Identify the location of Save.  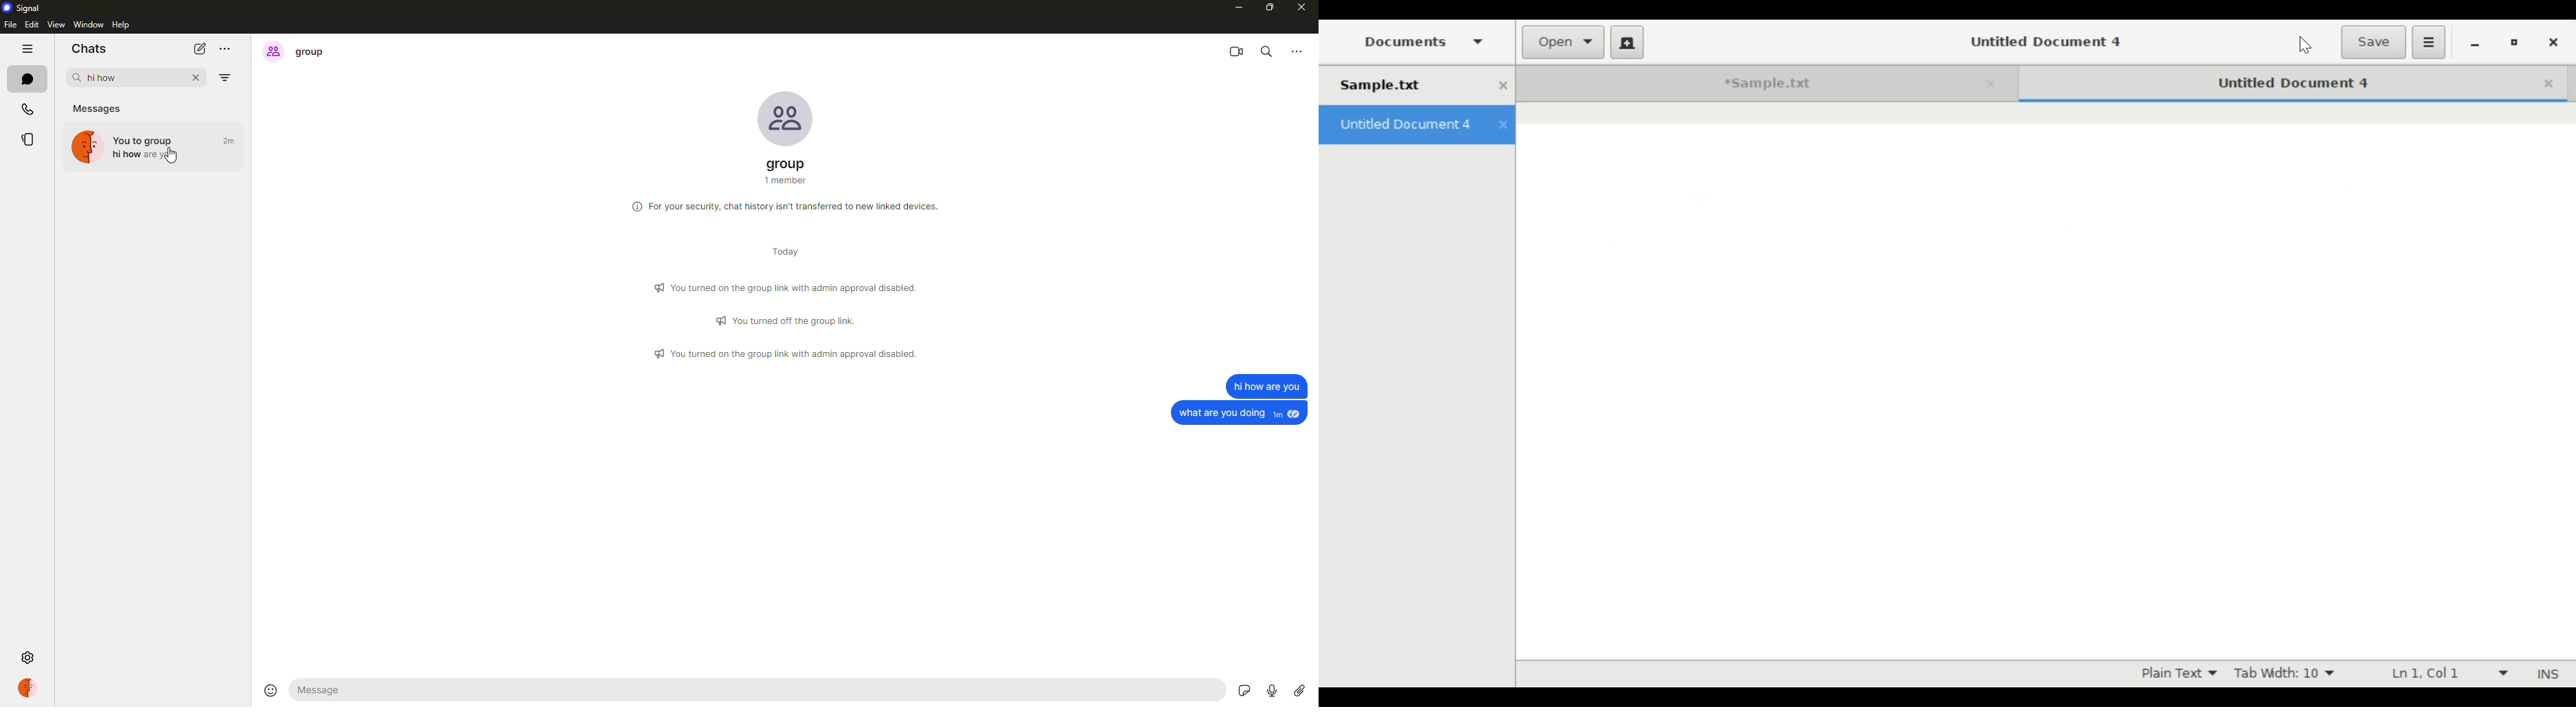
(2375, 41).